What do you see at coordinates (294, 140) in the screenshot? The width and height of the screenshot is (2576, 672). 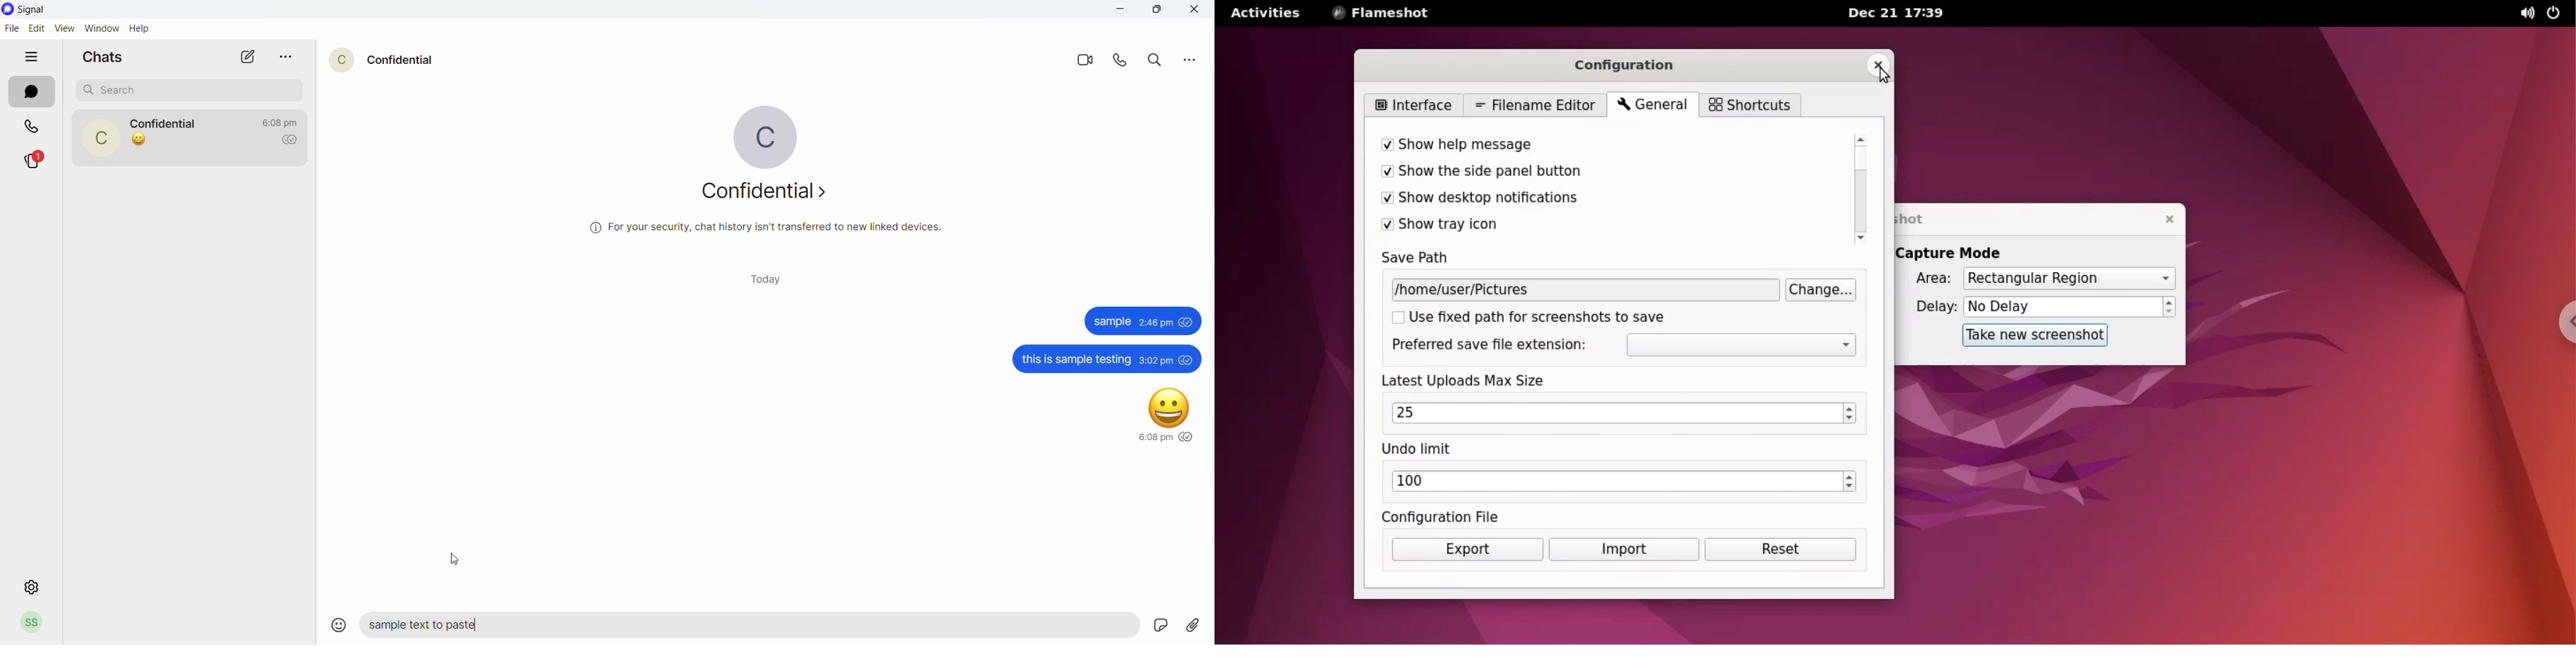 I see `read recipient` at bounding box center [294, 140].